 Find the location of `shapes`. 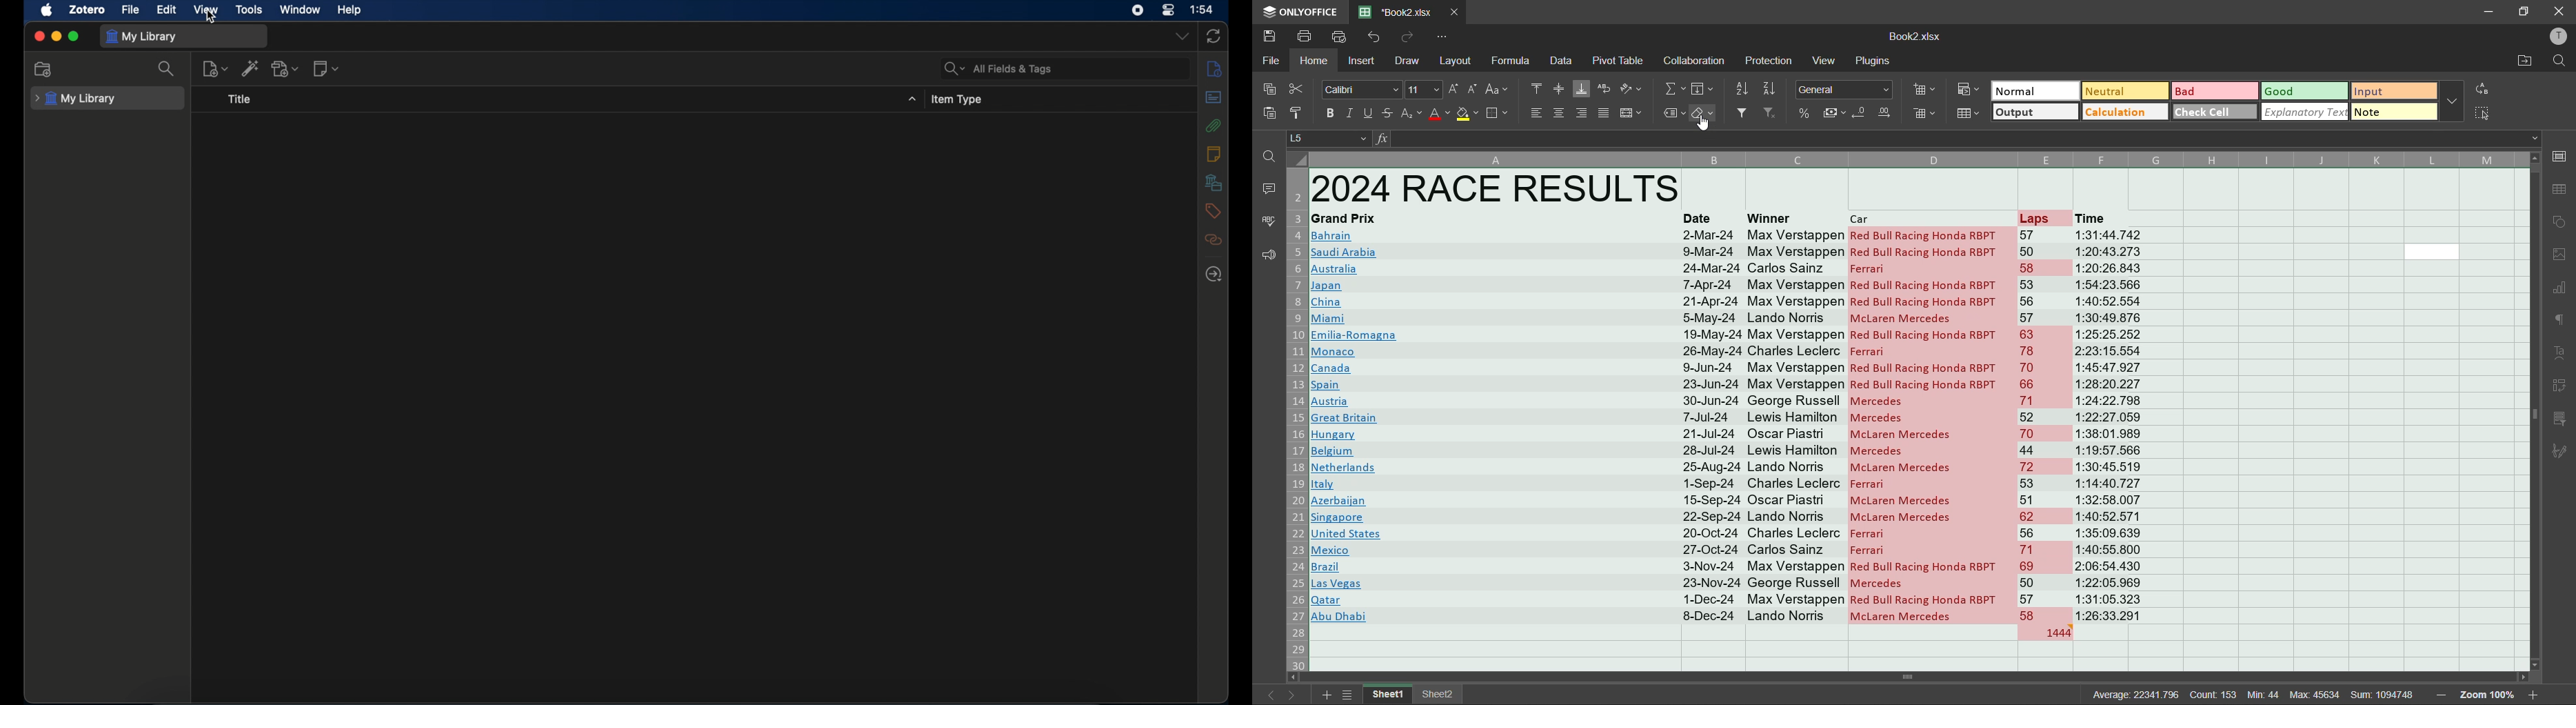

shapes is located at coordinates (2561, 224).